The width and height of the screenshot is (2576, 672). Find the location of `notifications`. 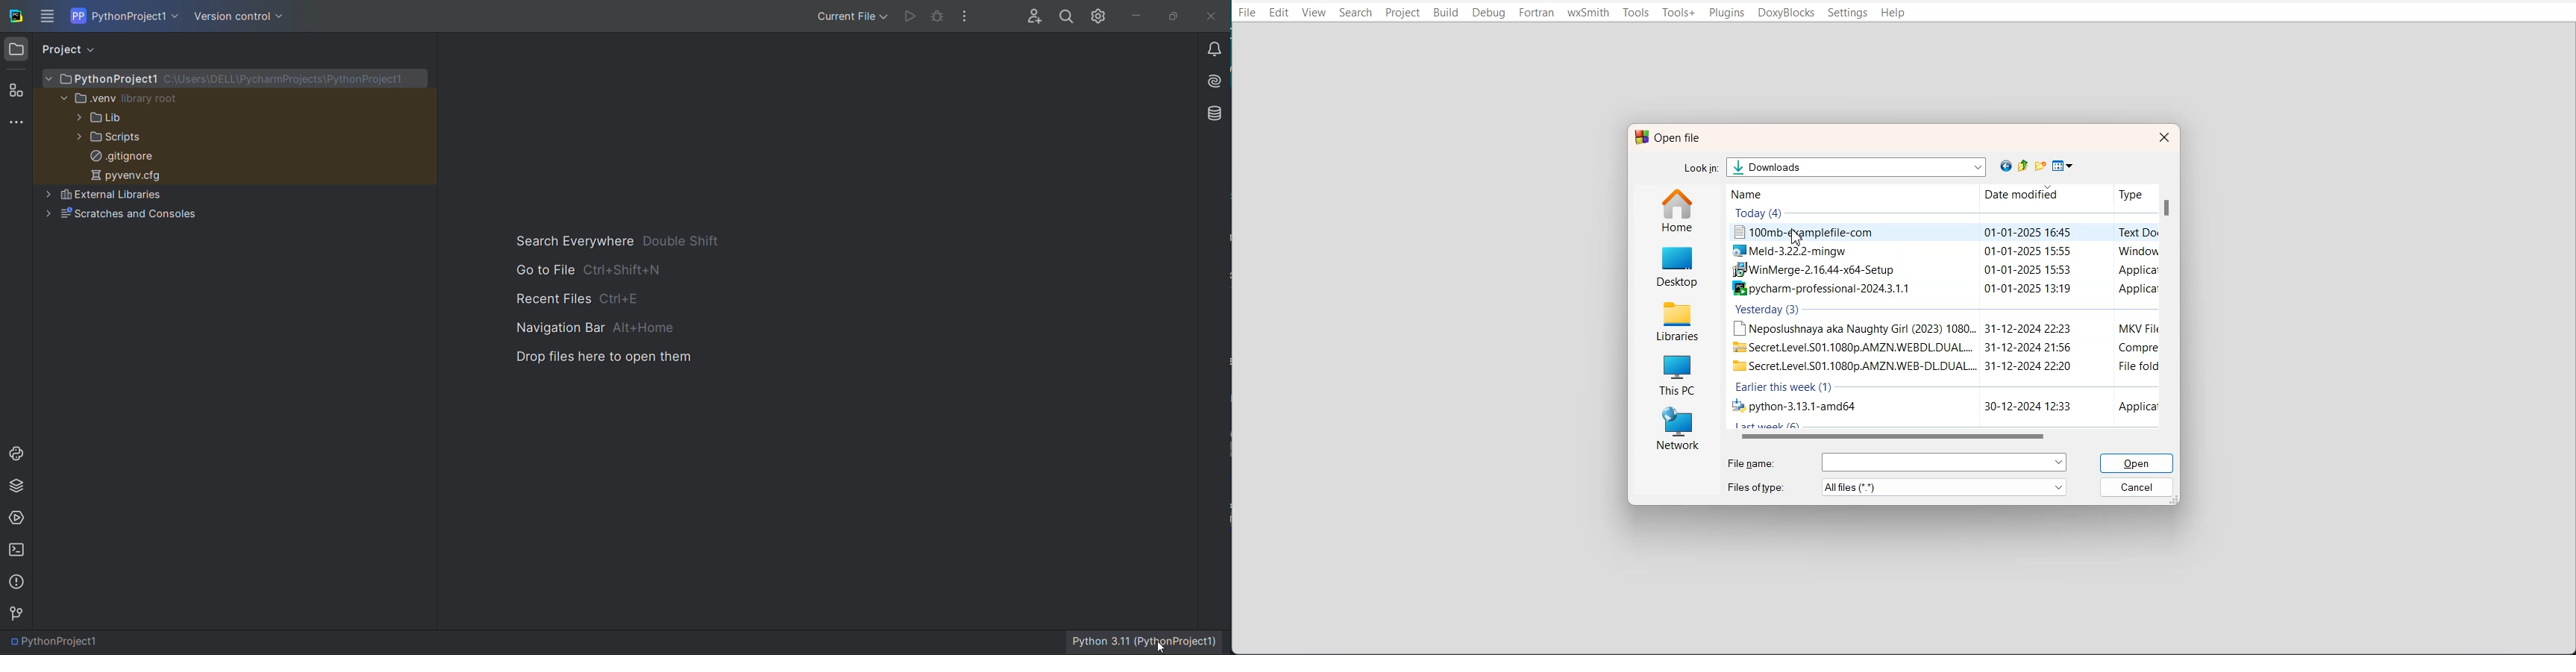

notifications is located at coordinates (1215, 51).